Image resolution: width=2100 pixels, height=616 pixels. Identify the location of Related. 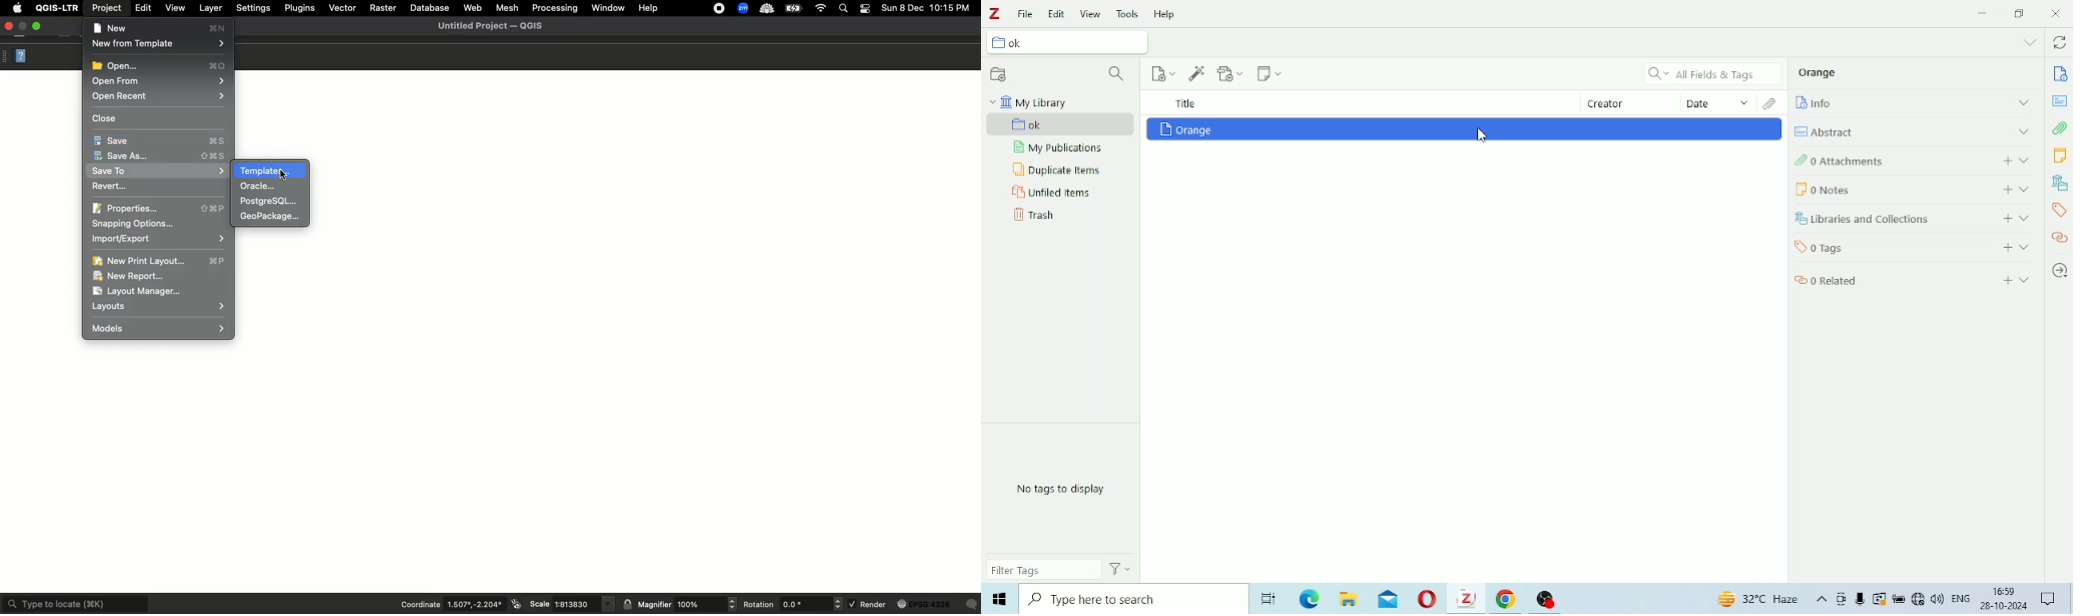
(1914, 278).